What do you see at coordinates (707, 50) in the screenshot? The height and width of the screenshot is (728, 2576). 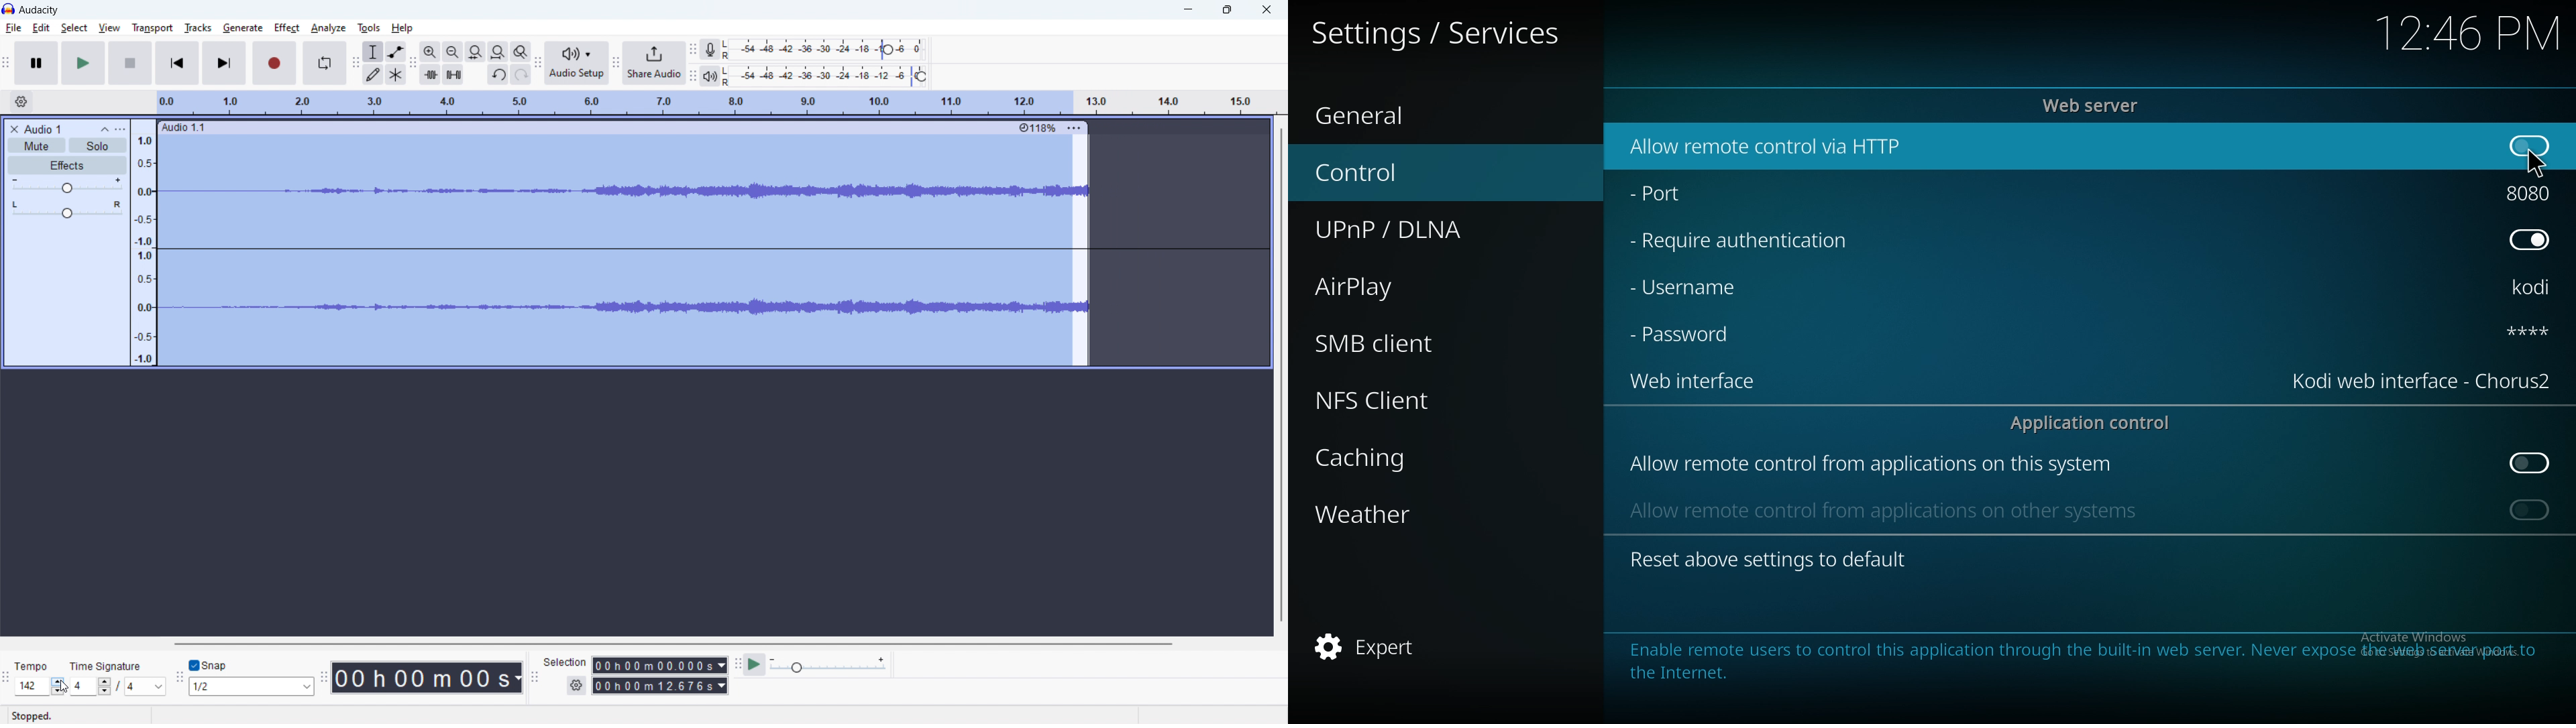 I see `recording meter` at bounding box center [707, 50].